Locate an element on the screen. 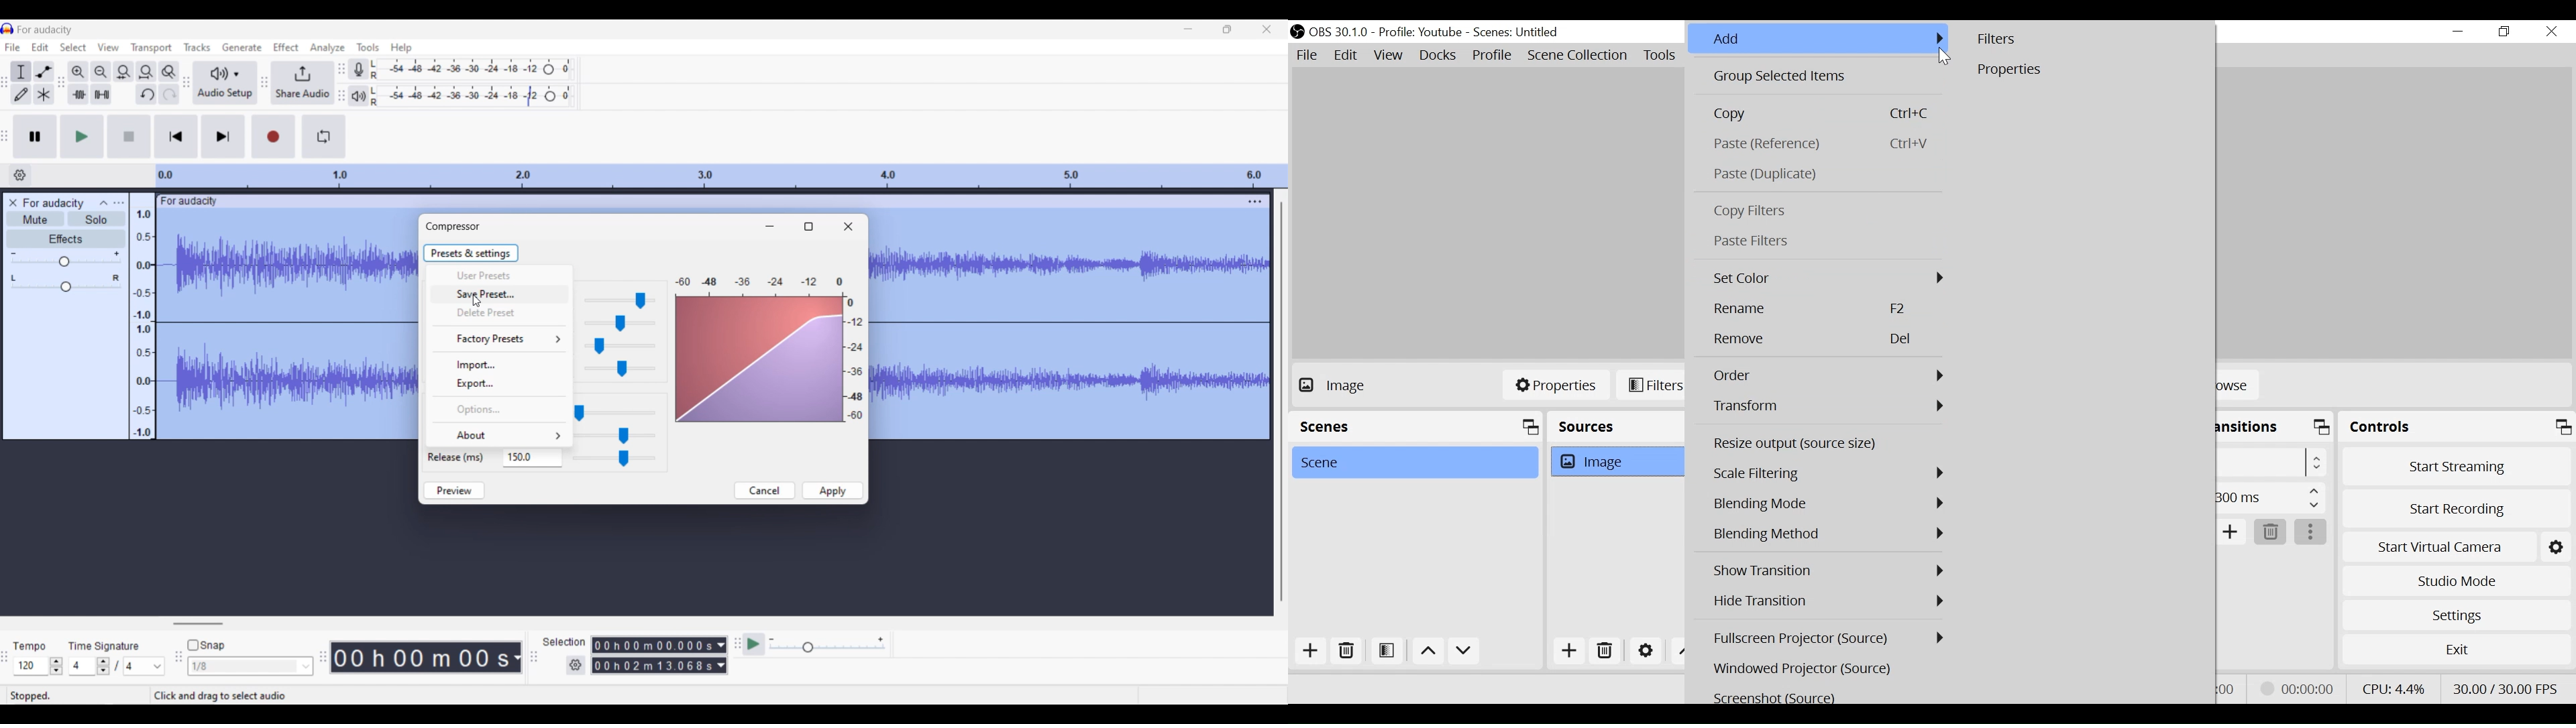 The width and height of the screenshot is (2576, 728). Stopped. Click and drag to select audio is located at coordinates (165, 696).